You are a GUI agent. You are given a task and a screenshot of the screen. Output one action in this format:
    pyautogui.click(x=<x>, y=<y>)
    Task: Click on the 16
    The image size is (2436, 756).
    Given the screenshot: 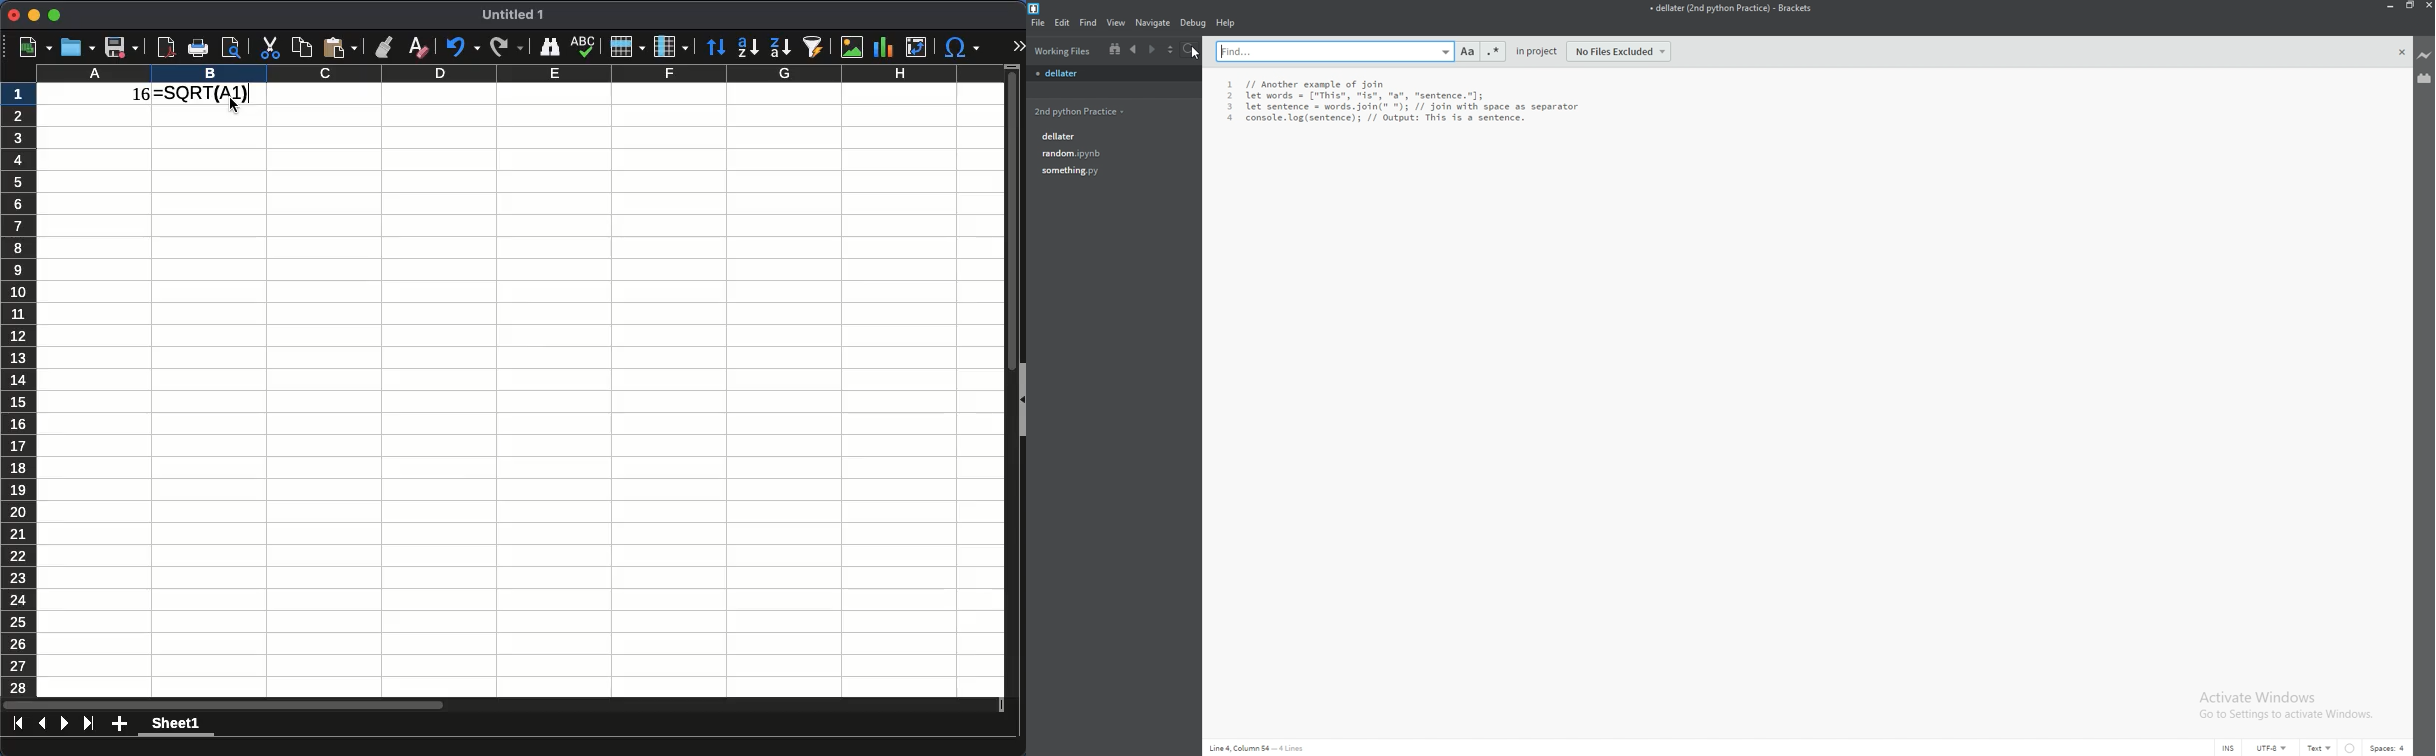 What is the action you would take?
    pyautogui.click(x=133, y=97)
    